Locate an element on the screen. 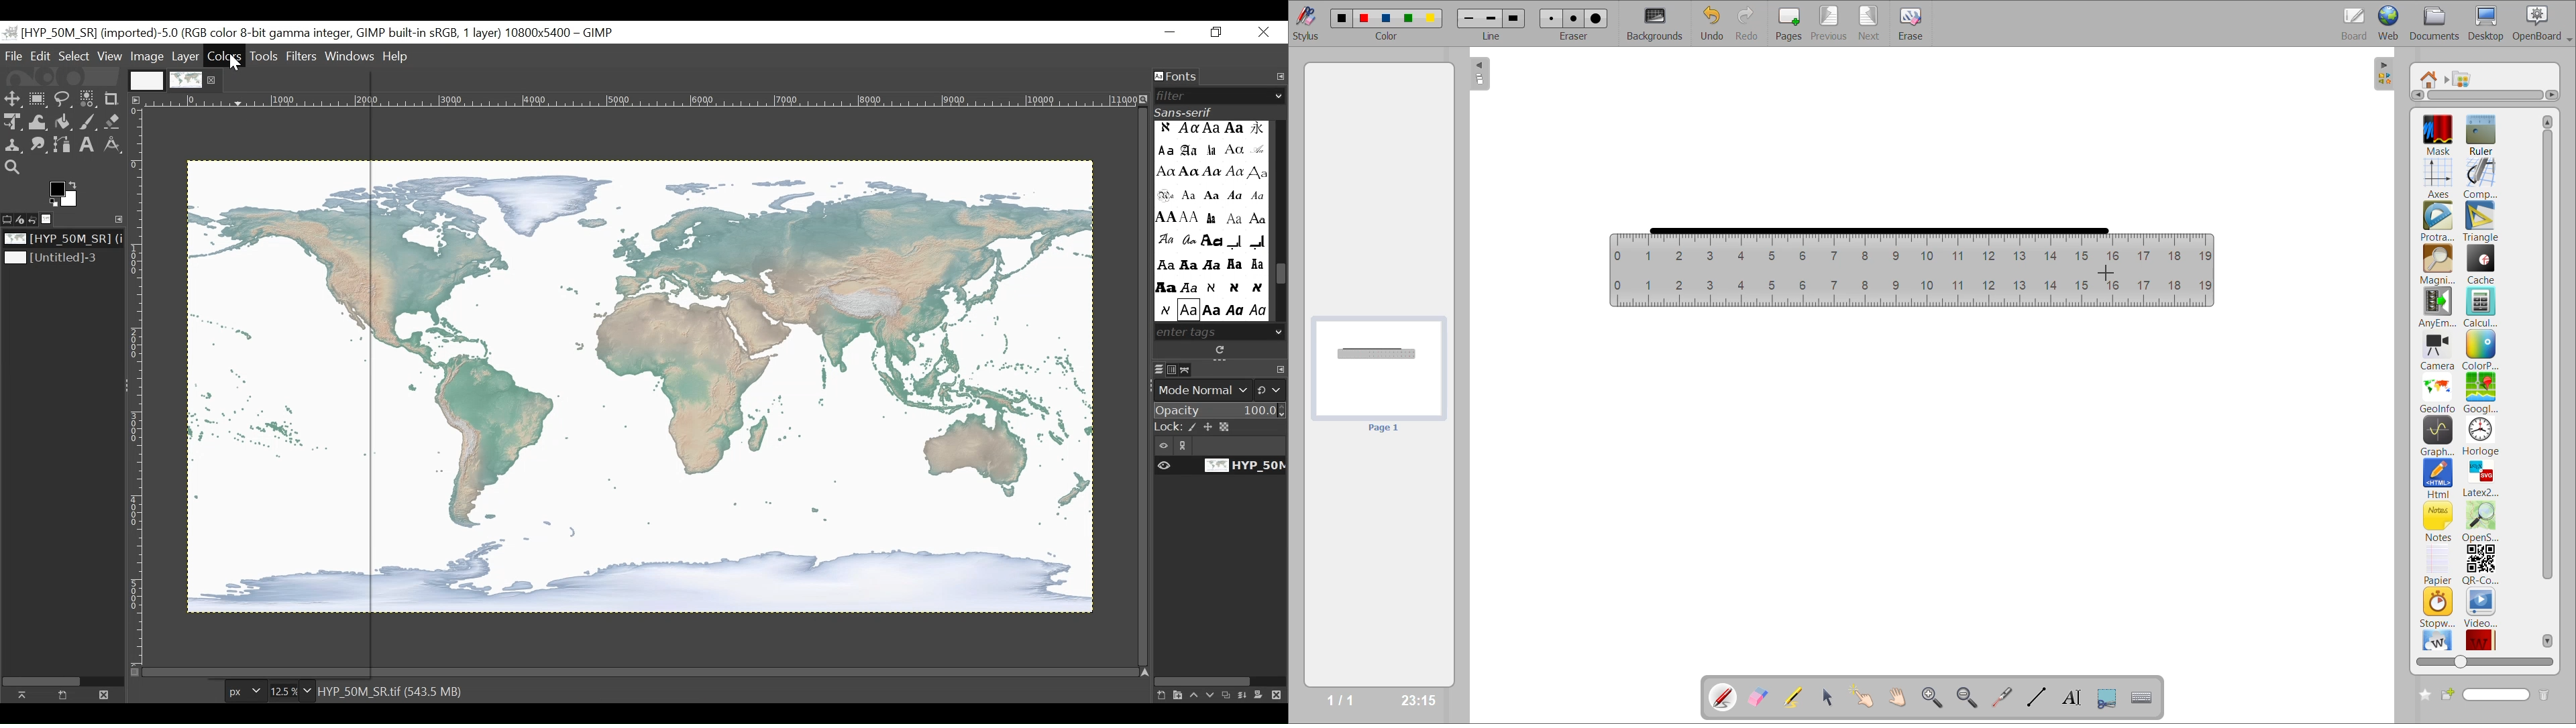 The image size is (2576, 728). Horizontal Ruler is located at coordinates (641, 101).